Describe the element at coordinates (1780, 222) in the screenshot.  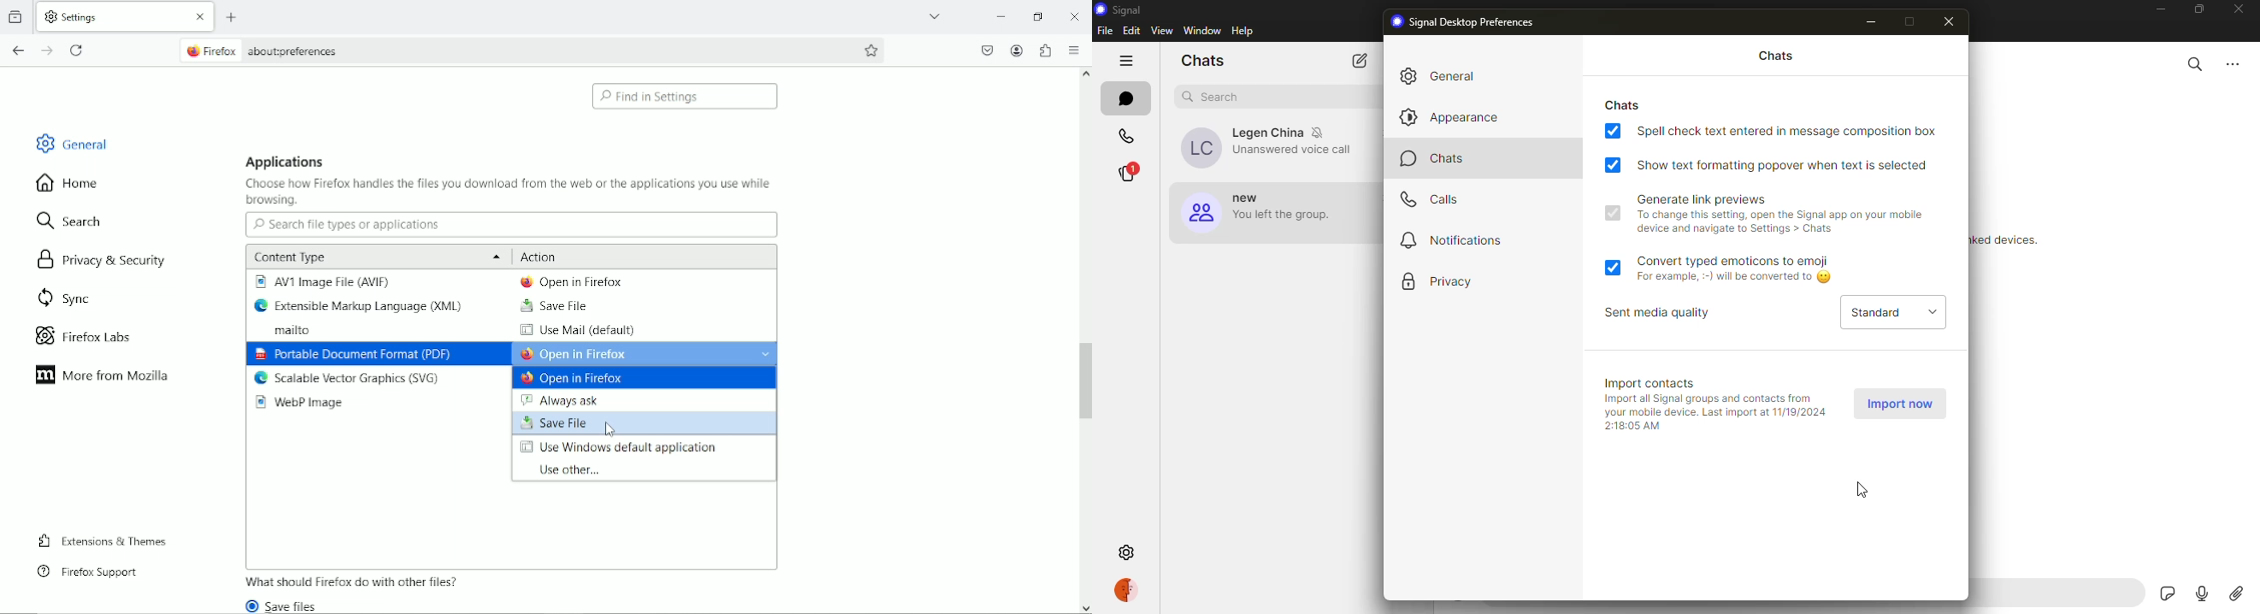
I see `info` at that location.